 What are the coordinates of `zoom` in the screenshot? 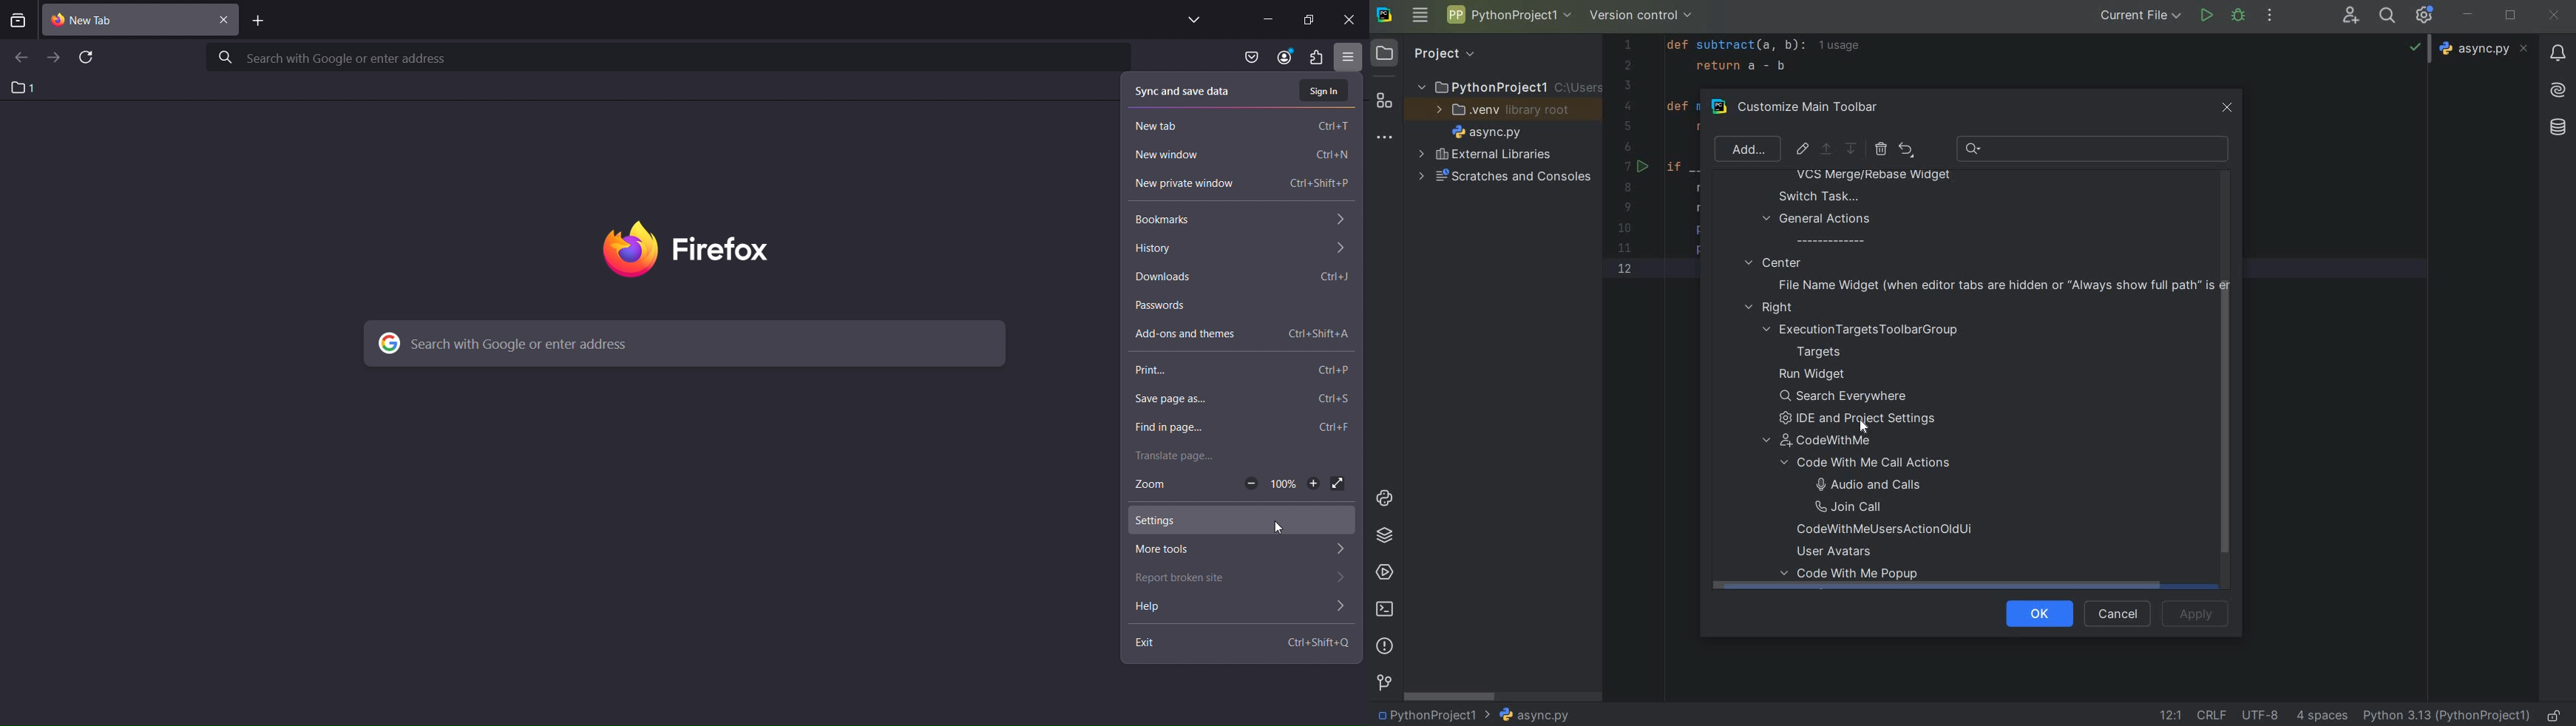 It's located at (1150, 486).